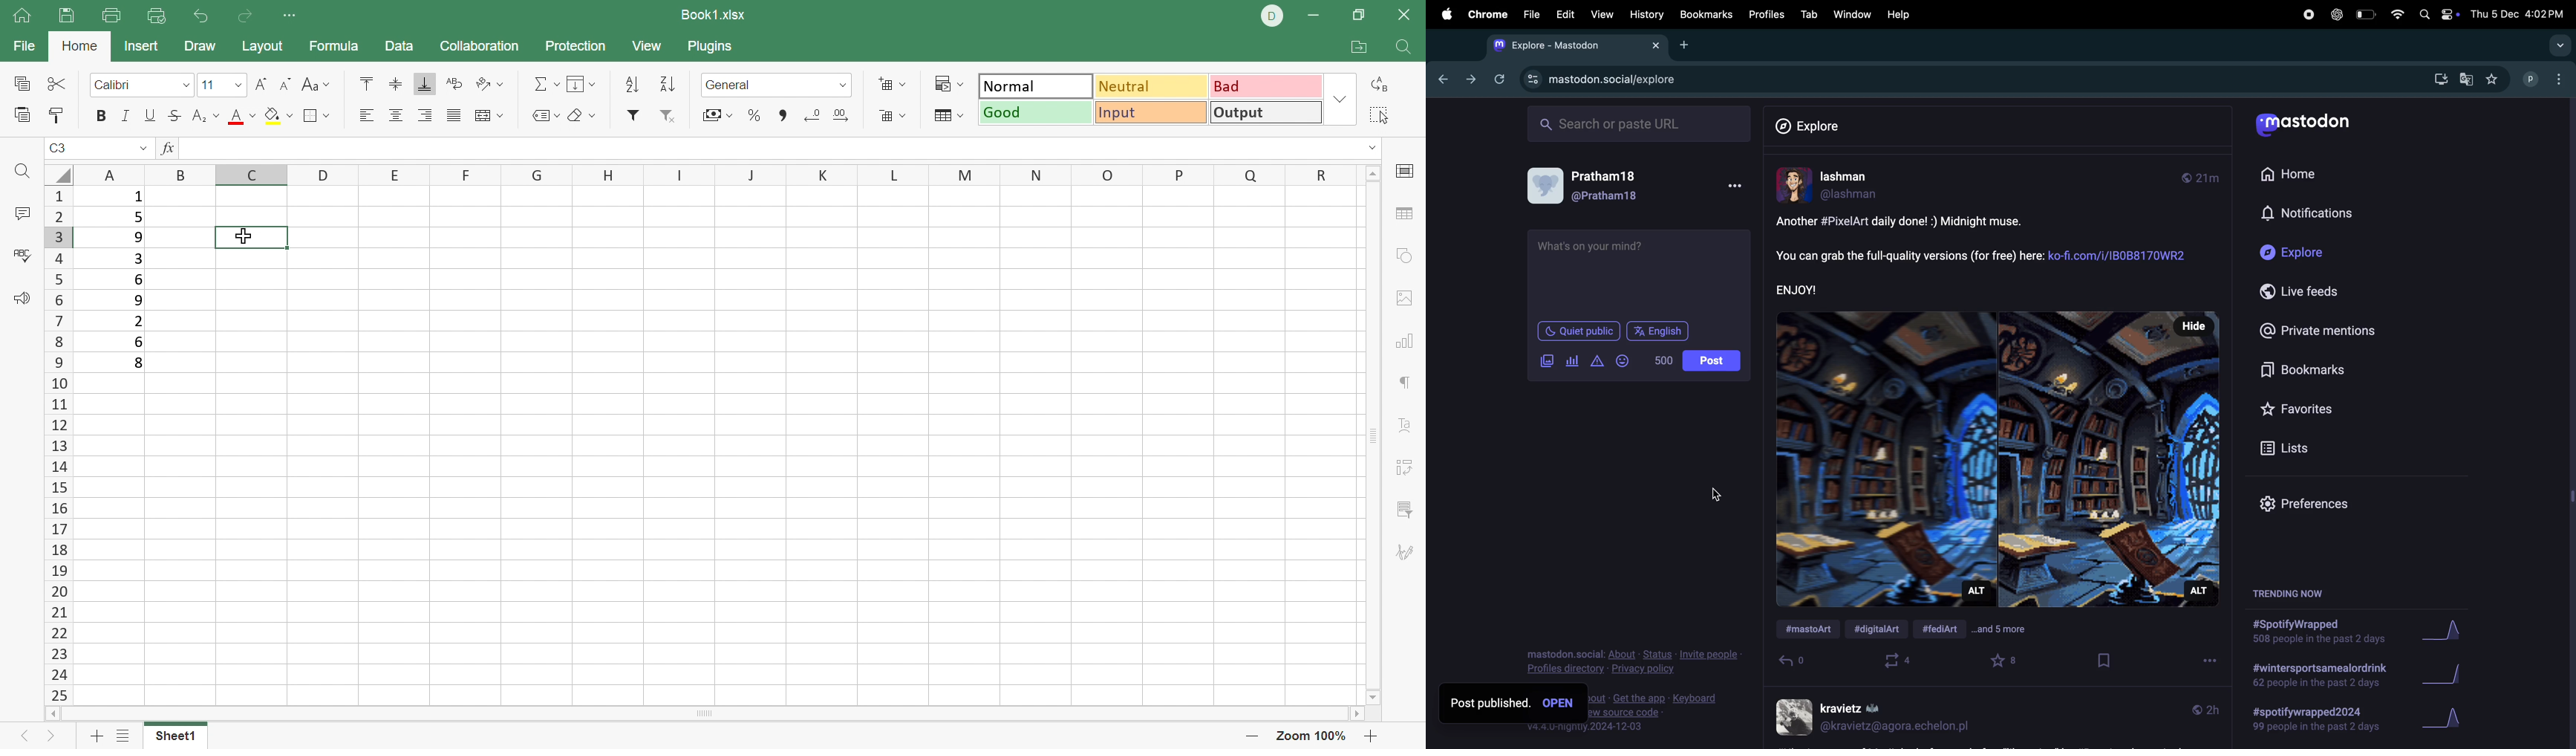  What do you see at coordinates (1719, 496) in the screenshot?
I see `cursor` at bounding box center [1719, 496].